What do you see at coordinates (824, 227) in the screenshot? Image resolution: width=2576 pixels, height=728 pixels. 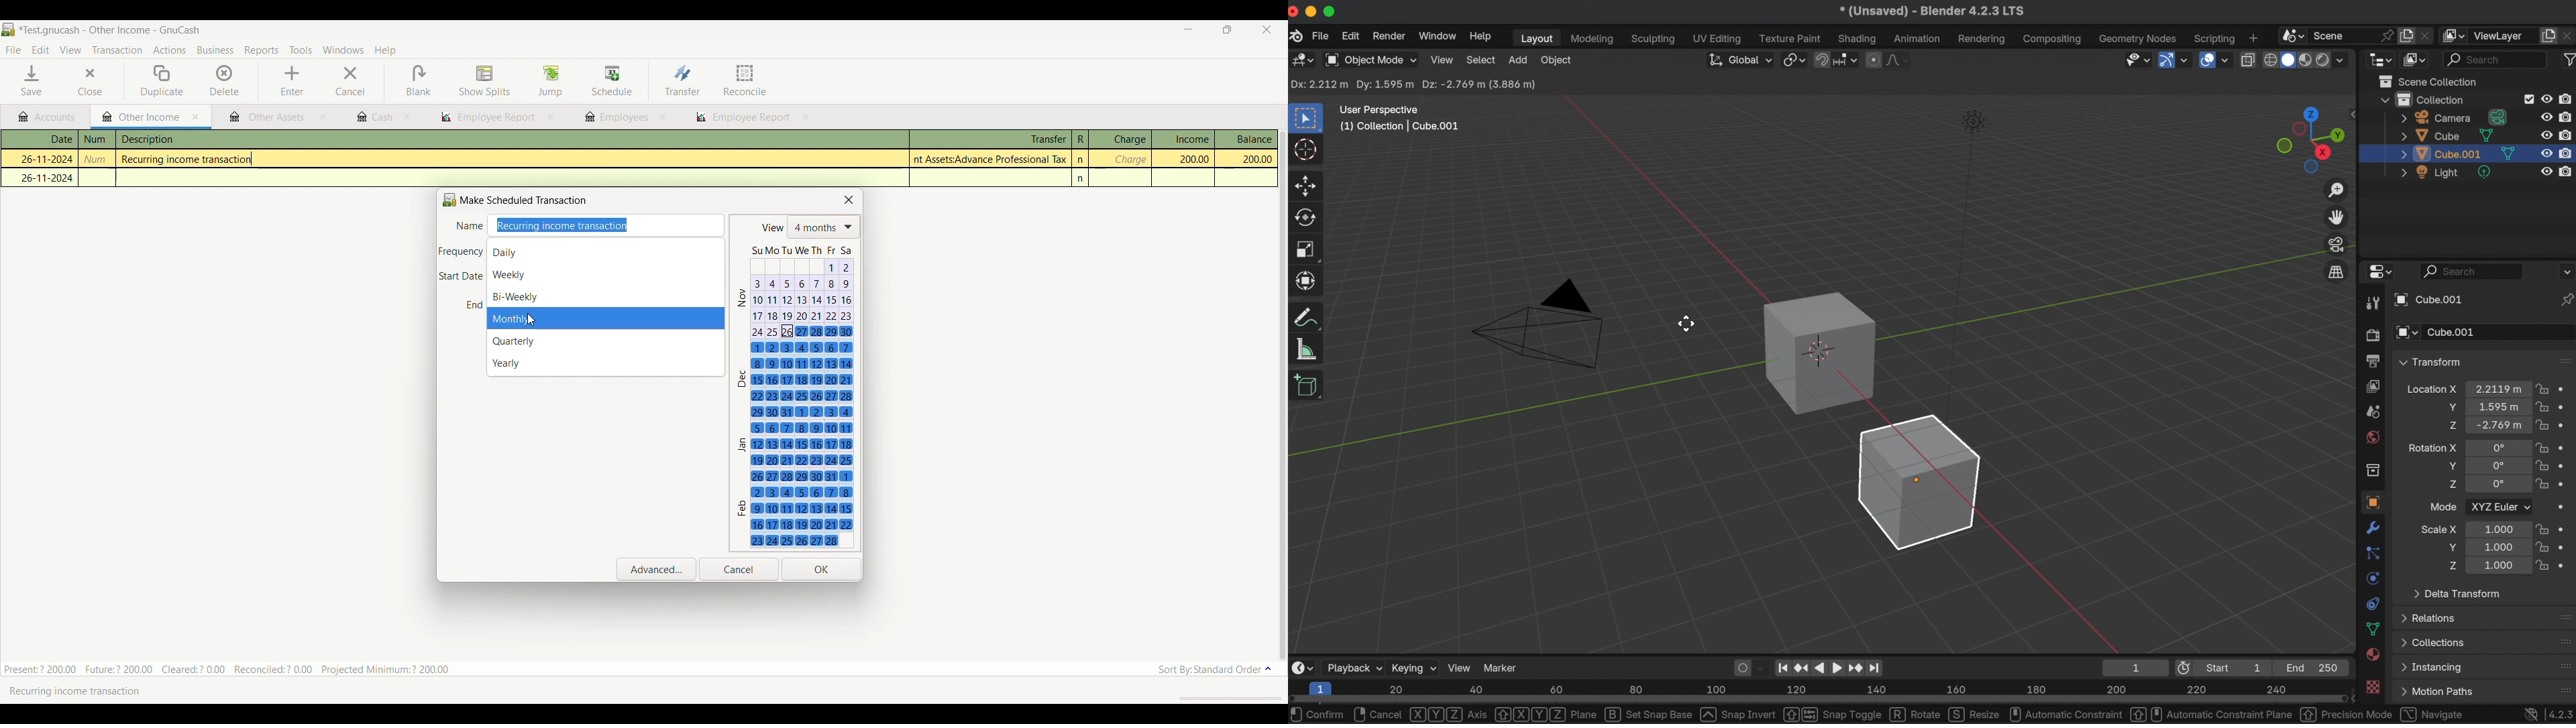 I see `List of number of months shows in calendar below` at bounding box center [824, 227].